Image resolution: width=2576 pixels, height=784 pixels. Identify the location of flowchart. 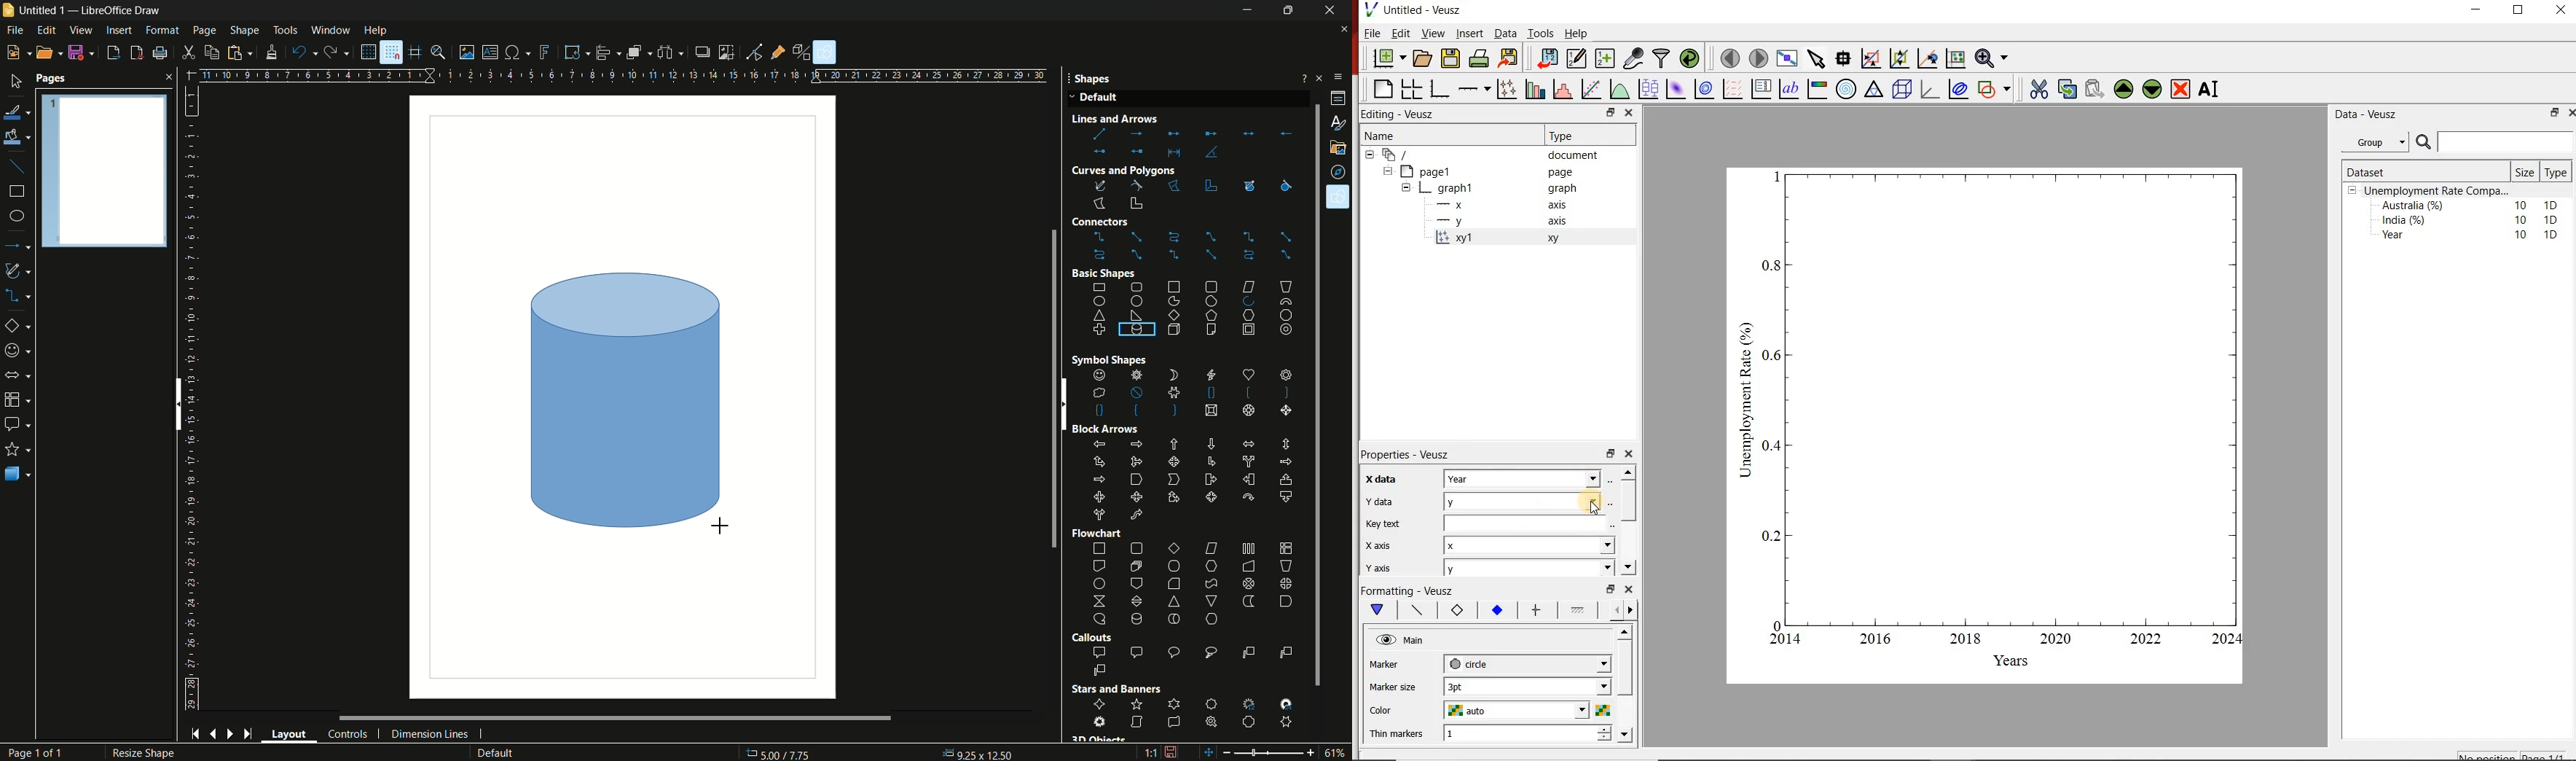
(1194, 585).